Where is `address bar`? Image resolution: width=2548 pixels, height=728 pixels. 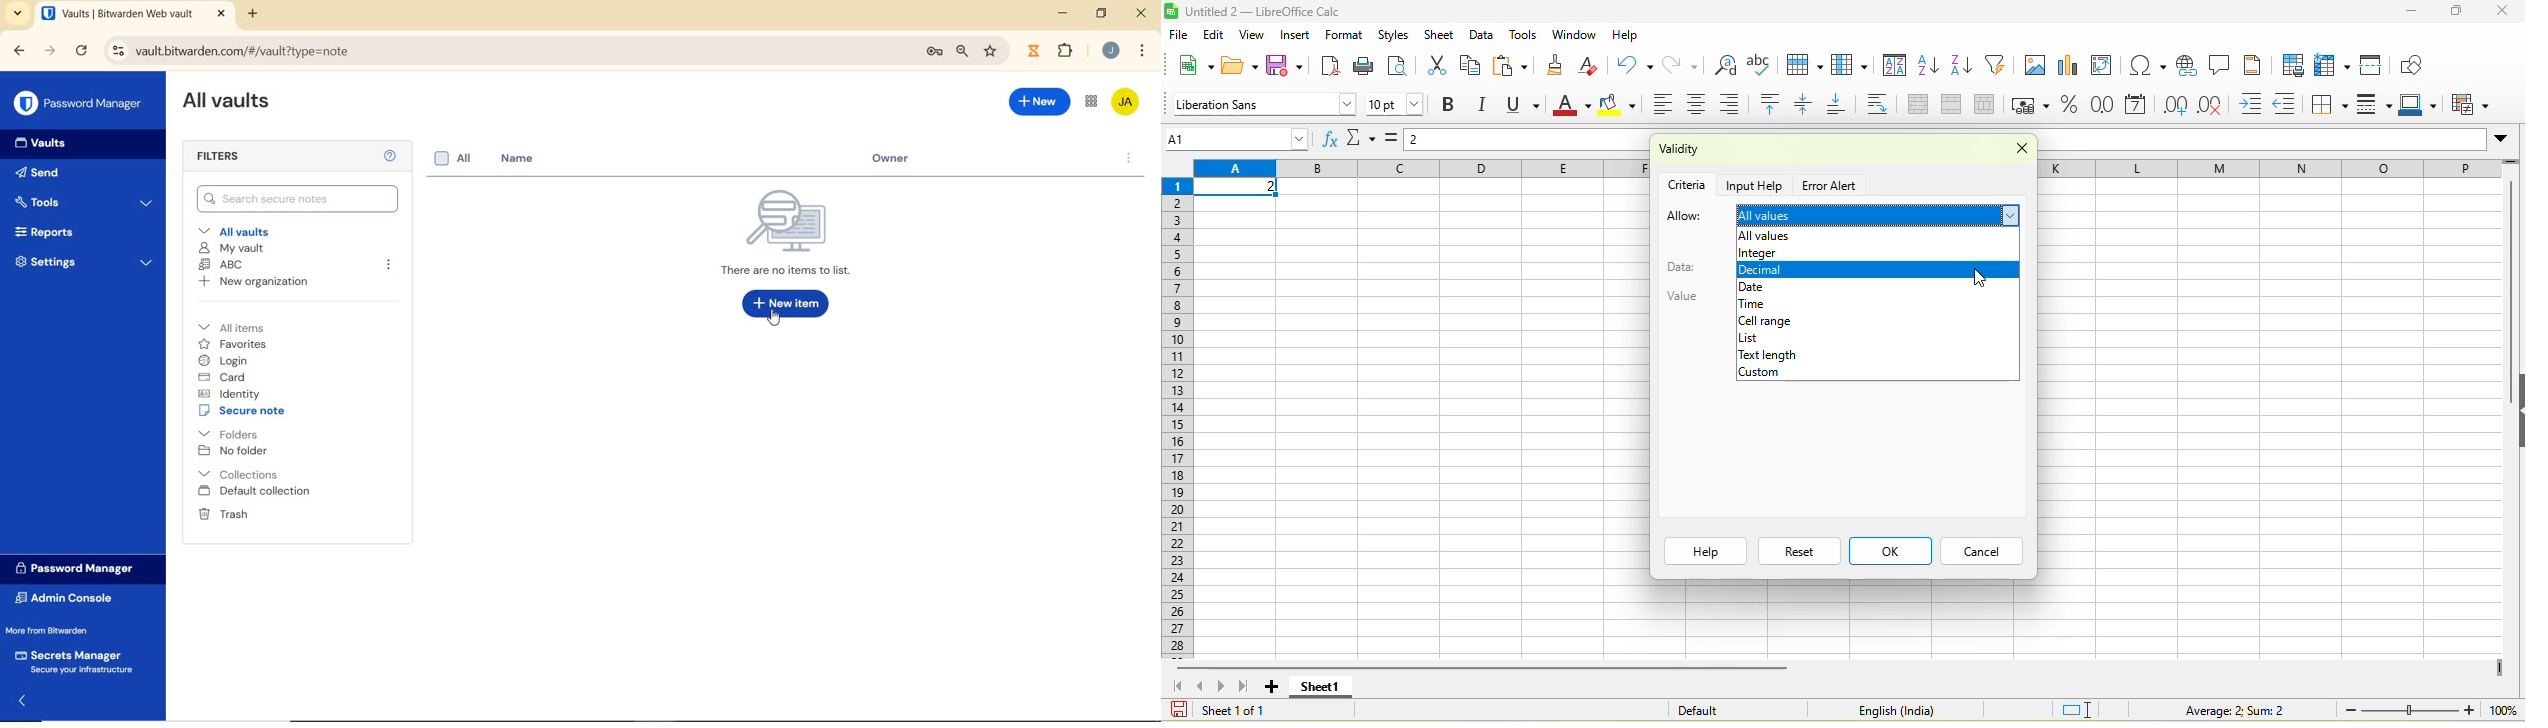
address bar is located at coordinates (505, 52).